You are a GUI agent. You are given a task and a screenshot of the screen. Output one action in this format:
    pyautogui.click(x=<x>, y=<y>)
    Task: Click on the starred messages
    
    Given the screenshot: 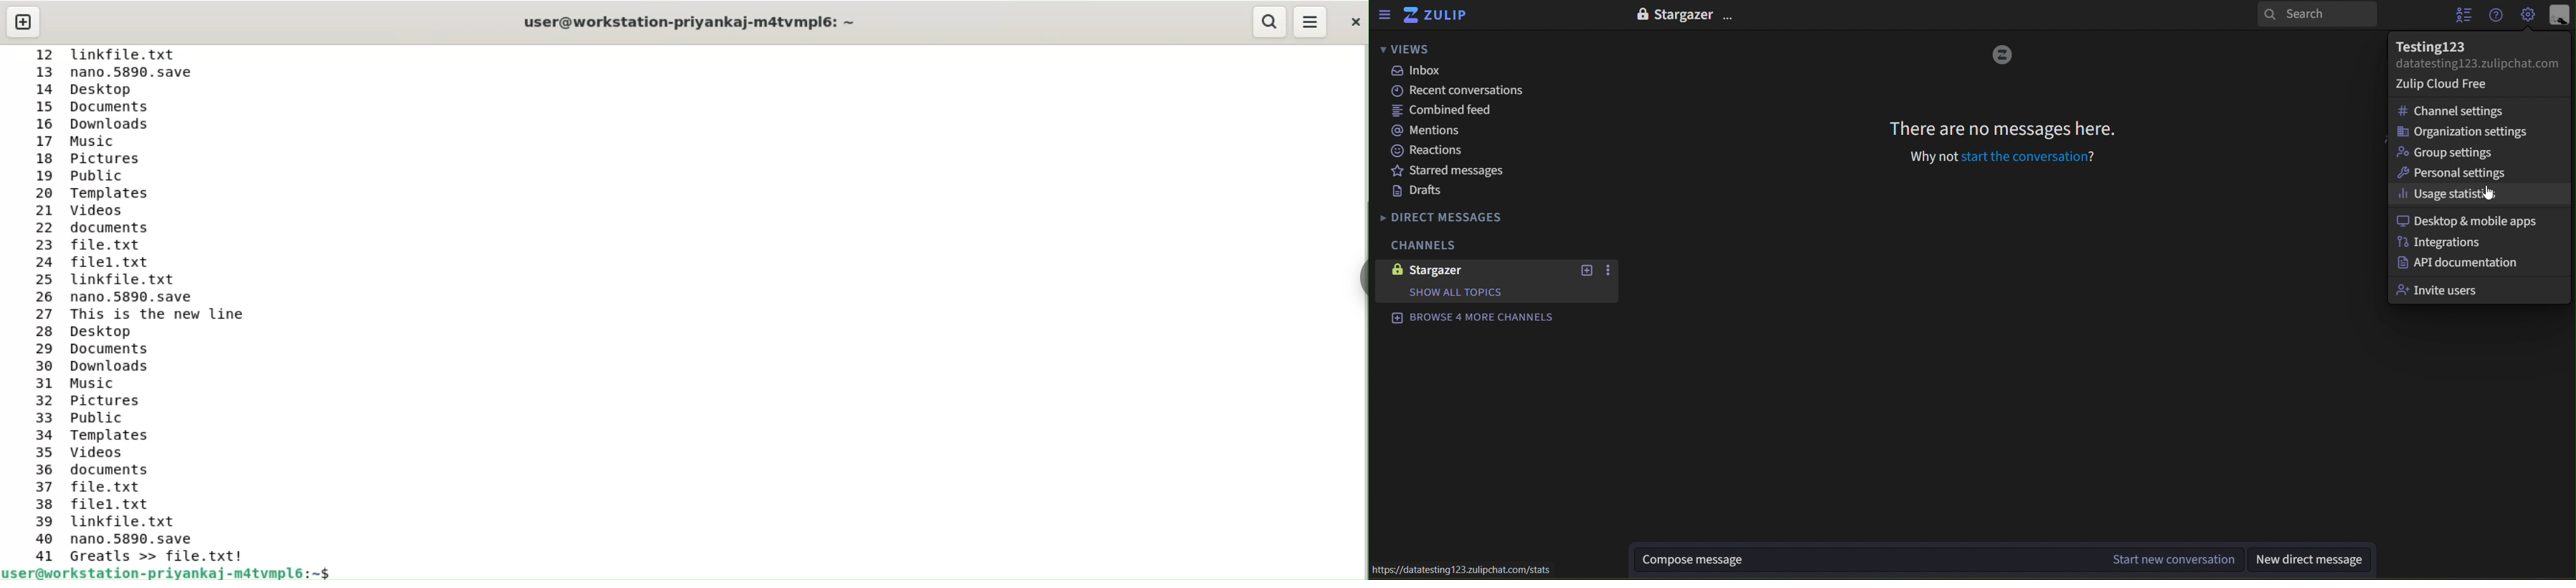 What is the action you would take?
    pyautogui.click(x=1457, y=171)
    